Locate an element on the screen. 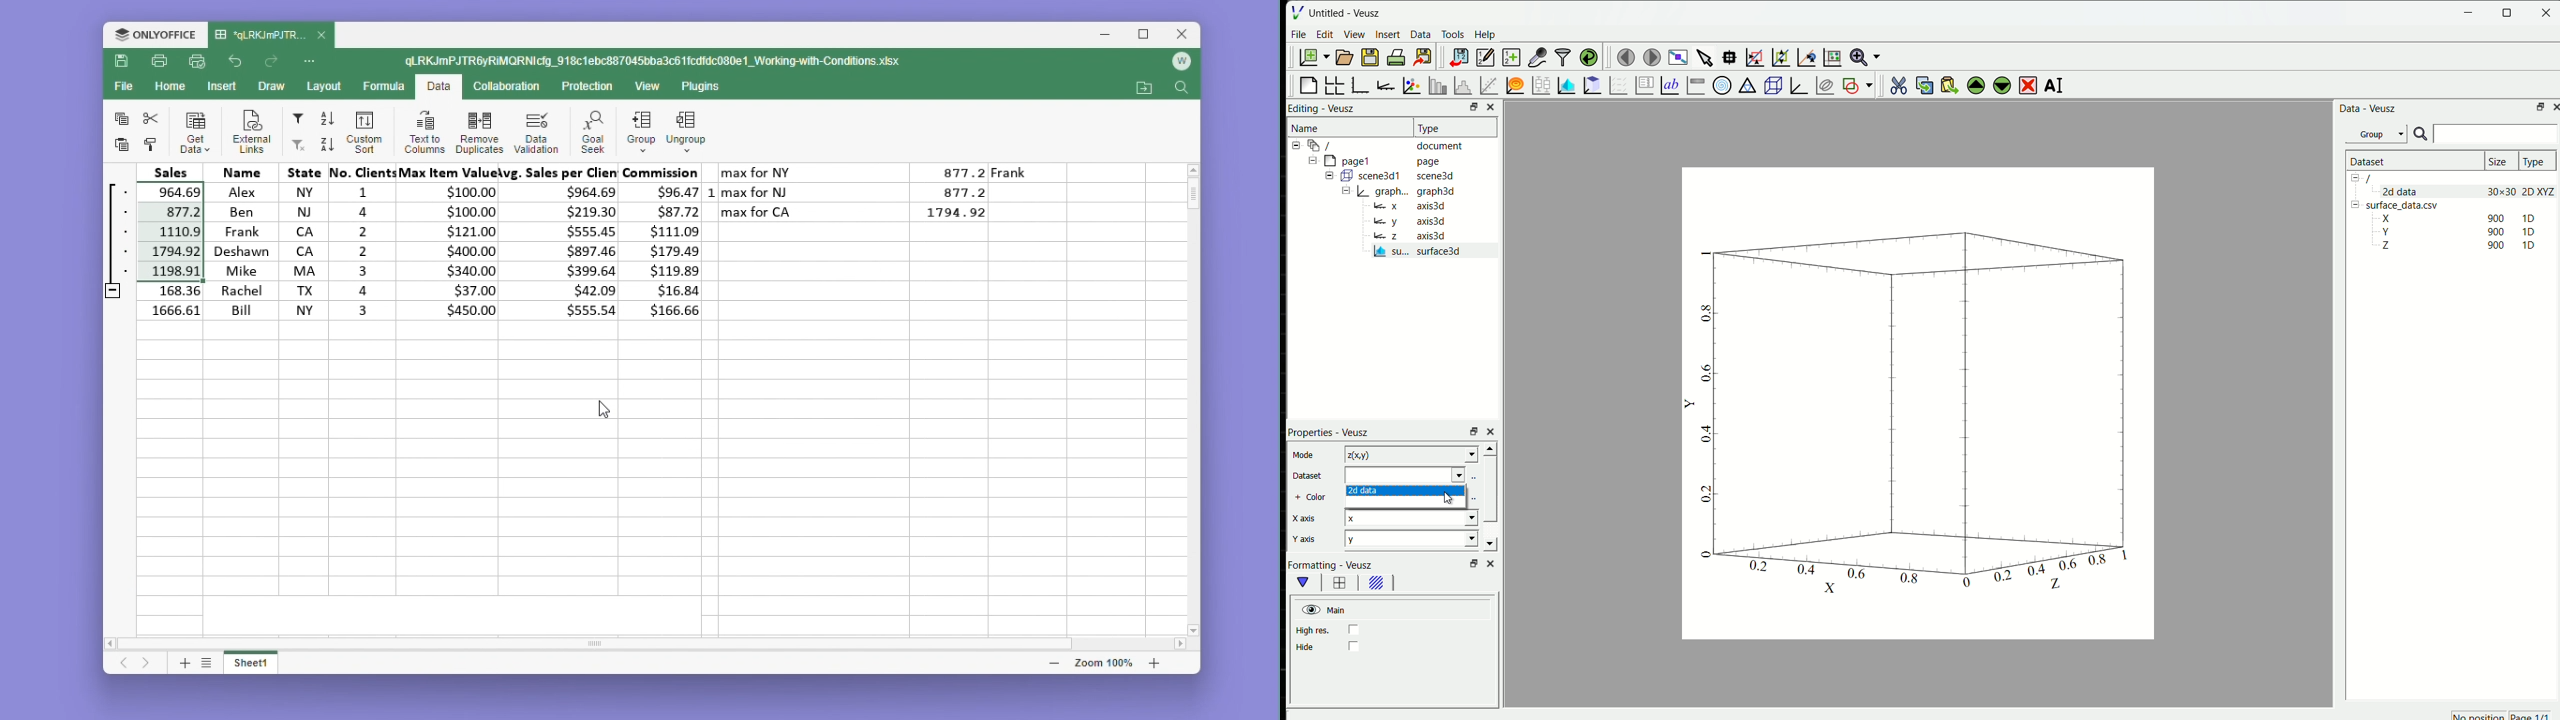 The height and width of the screenshot is (728, 2576). sort ascending is located at coordinates (328, 119).